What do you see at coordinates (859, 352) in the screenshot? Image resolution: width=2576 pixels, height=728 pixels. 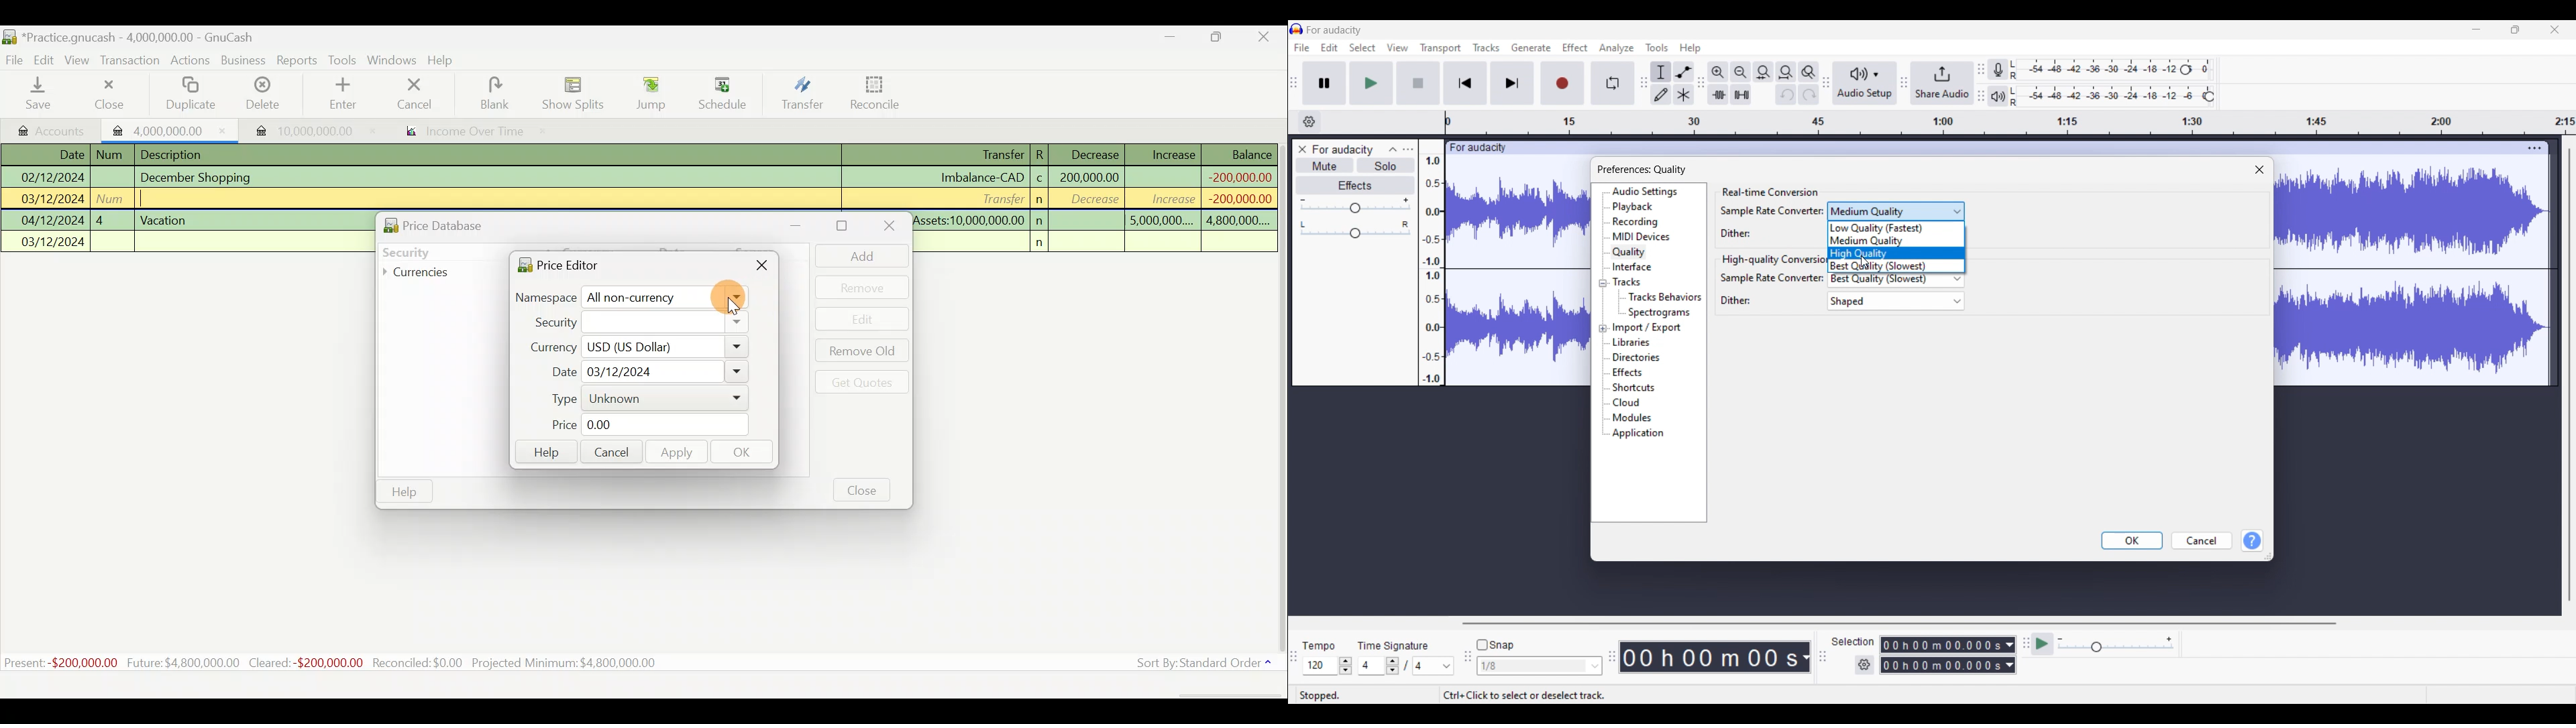 I see `Remove old` at bounding box center [859, 352].